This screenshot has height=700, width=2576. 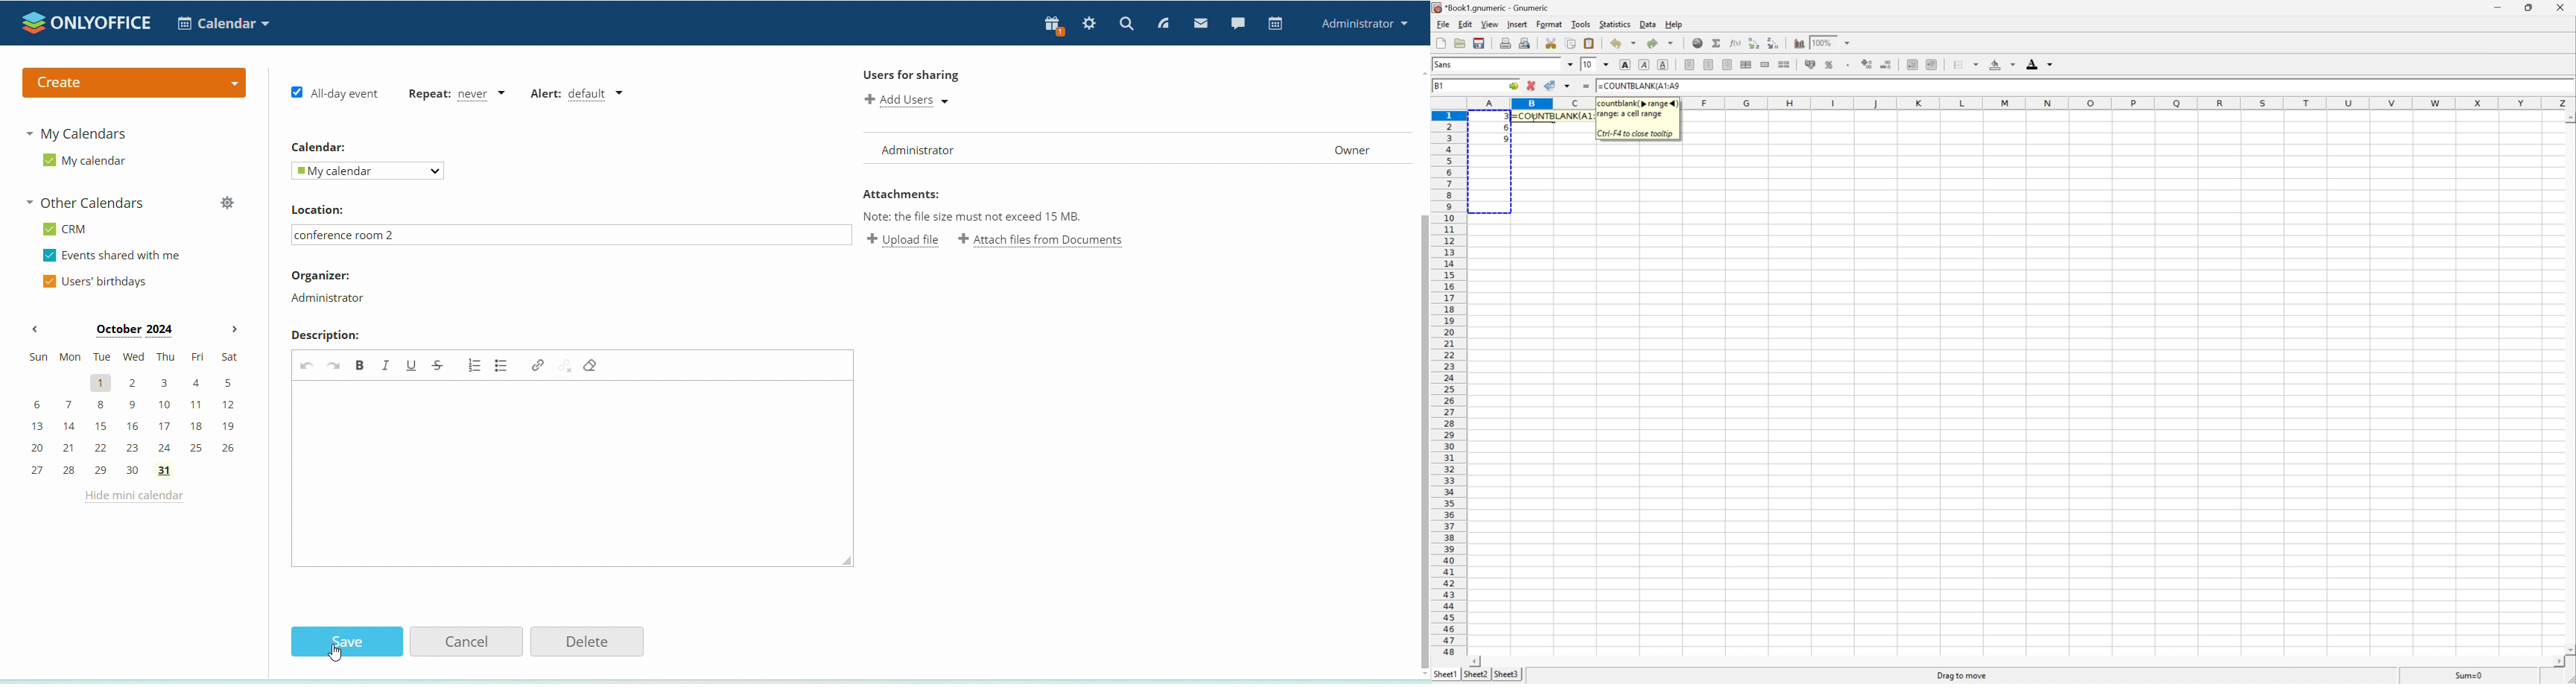 What do you see at coordinates (2569, 118) in the screenshot?
I see `Scroll Up` at bounding box center [2569, 118].